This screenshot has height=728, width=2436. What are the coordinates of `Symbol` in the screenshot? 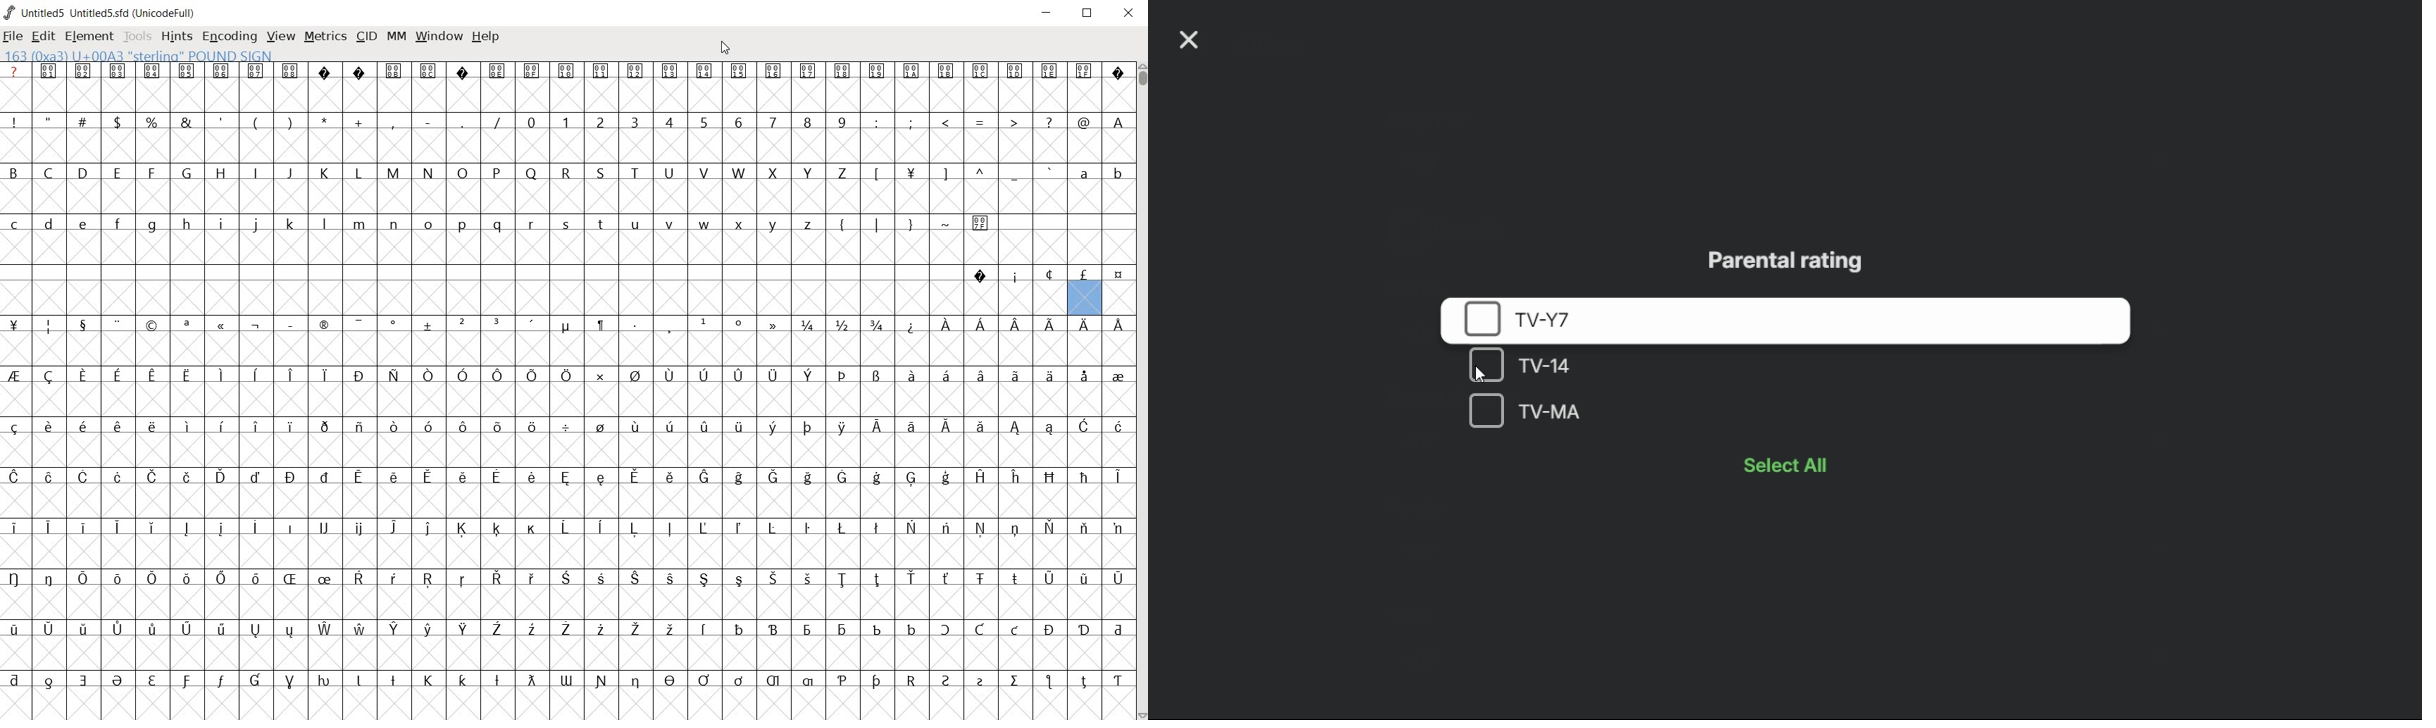 It's located at (186, 325).